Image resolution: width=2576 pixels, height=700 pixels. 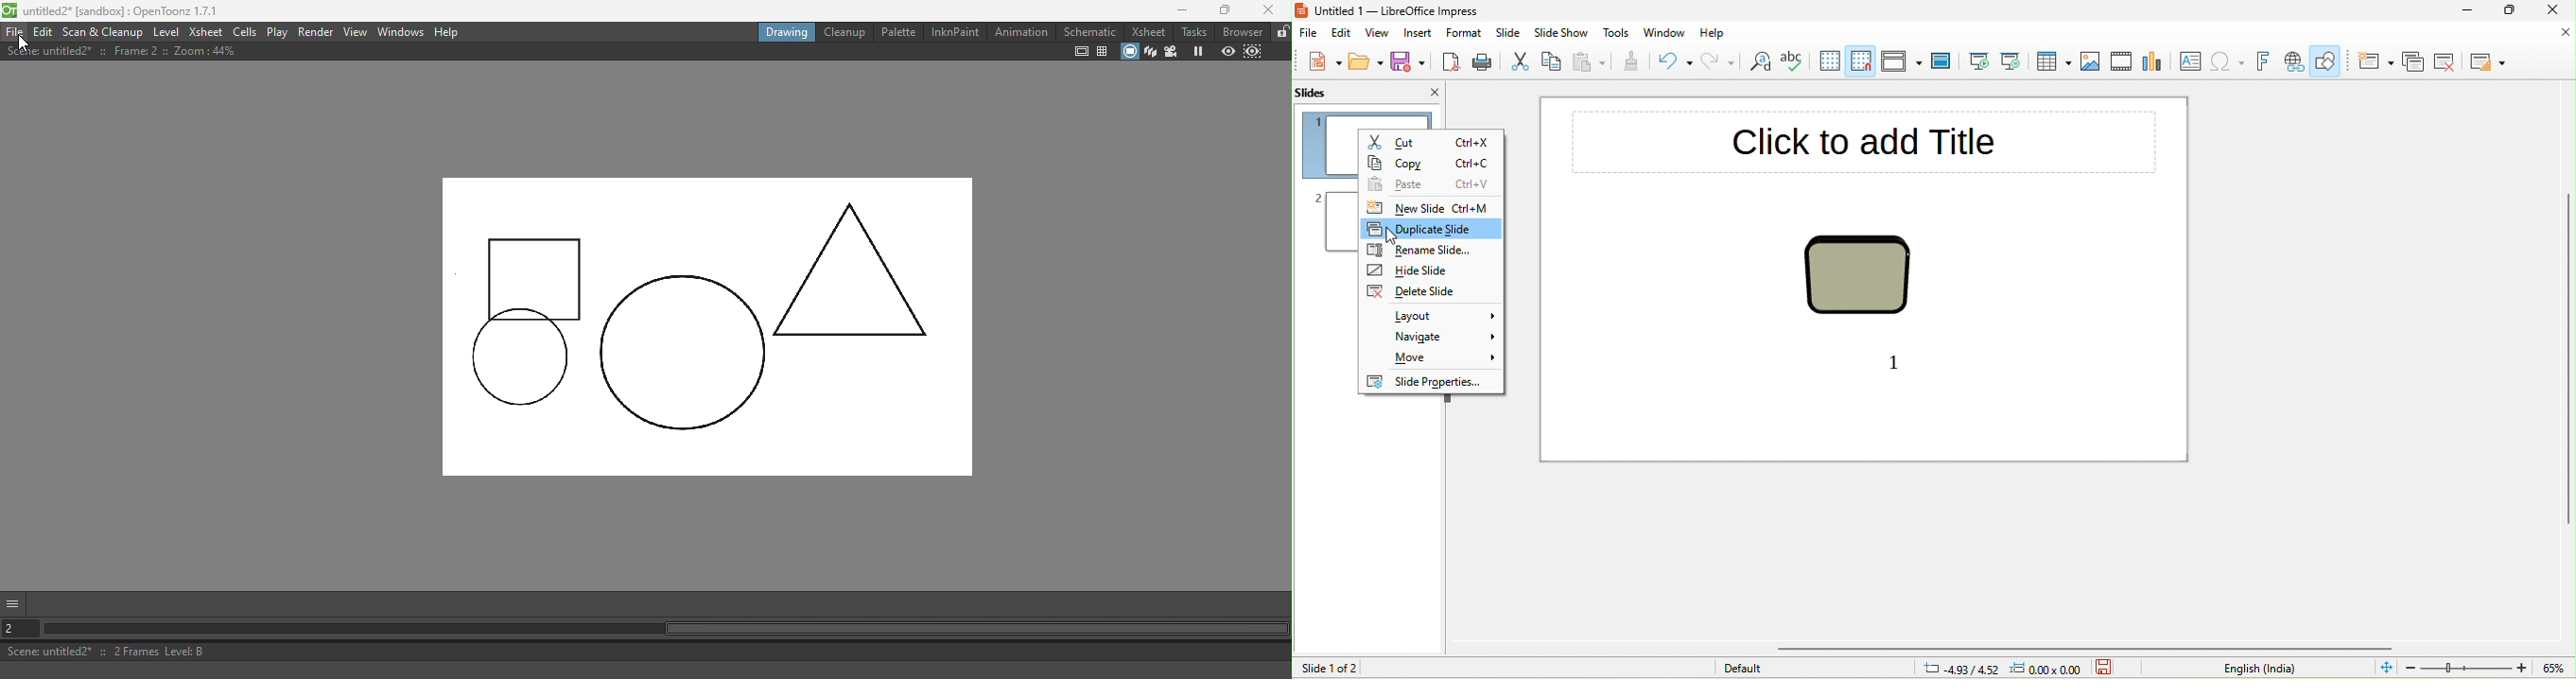 What do you see at coordinates (2449, 62) in the screenshot?
I see `delete slide` at bounding box center [2449, 62].